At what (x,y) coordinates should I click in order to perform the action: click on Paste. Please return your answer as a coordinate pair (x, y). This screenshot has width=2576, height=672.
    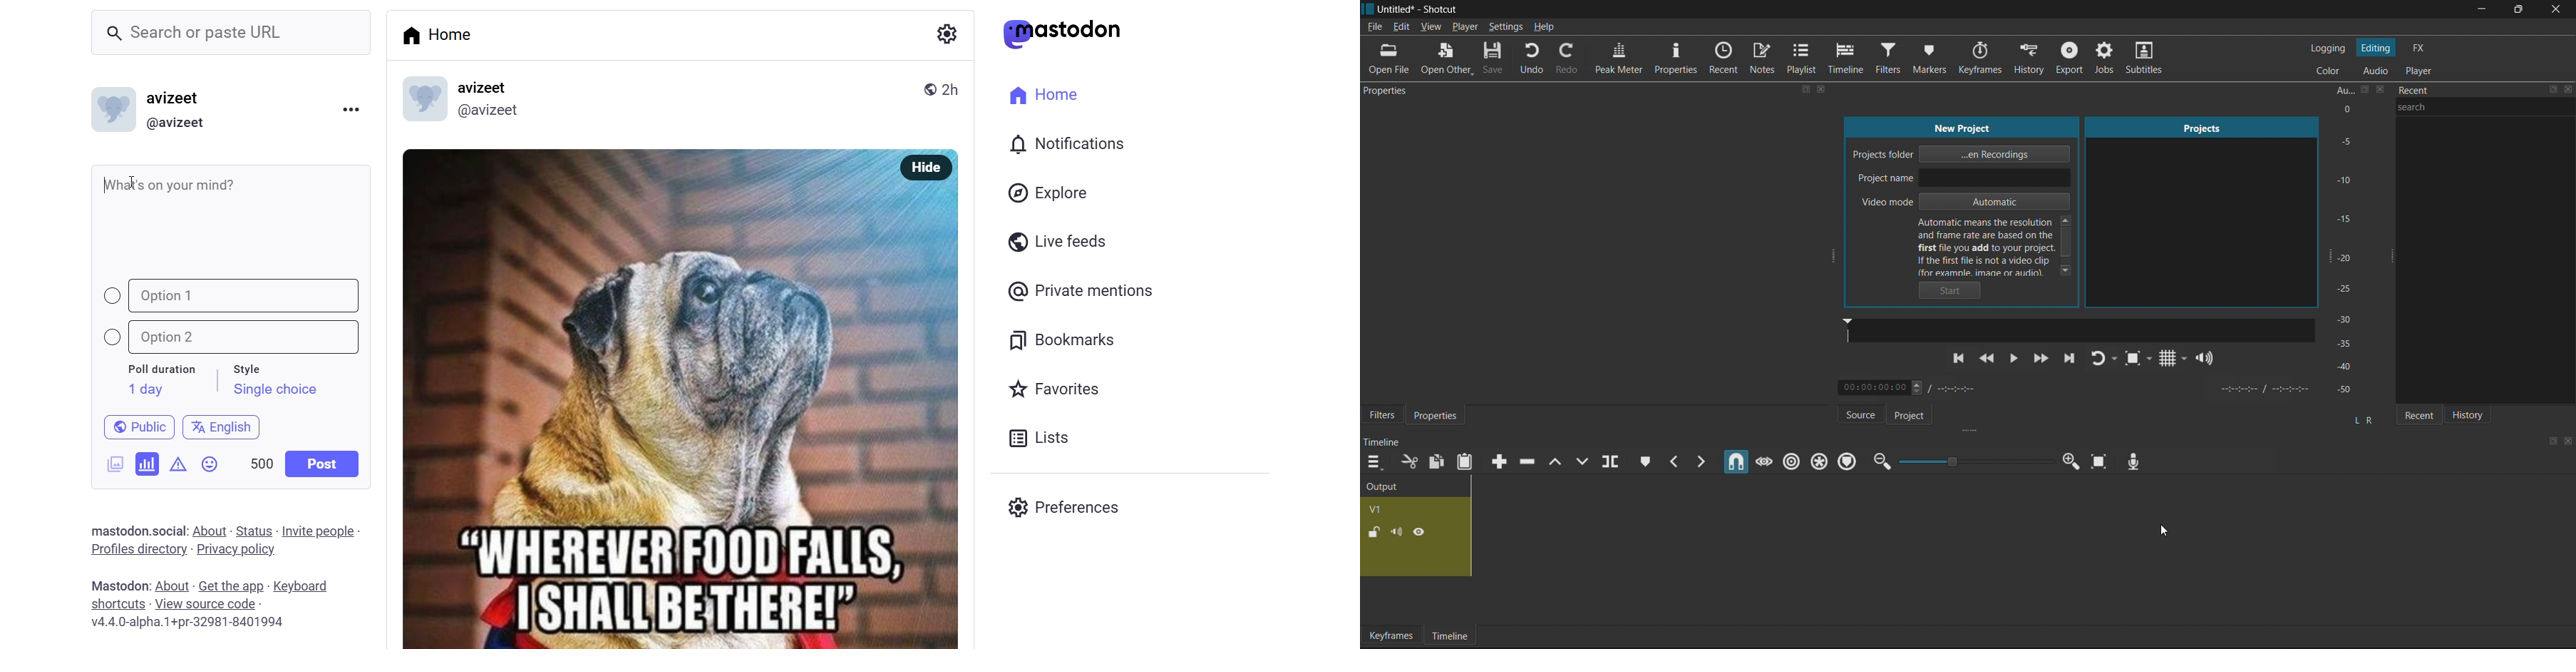
    Looking at the image, I should click on (1467, 463).